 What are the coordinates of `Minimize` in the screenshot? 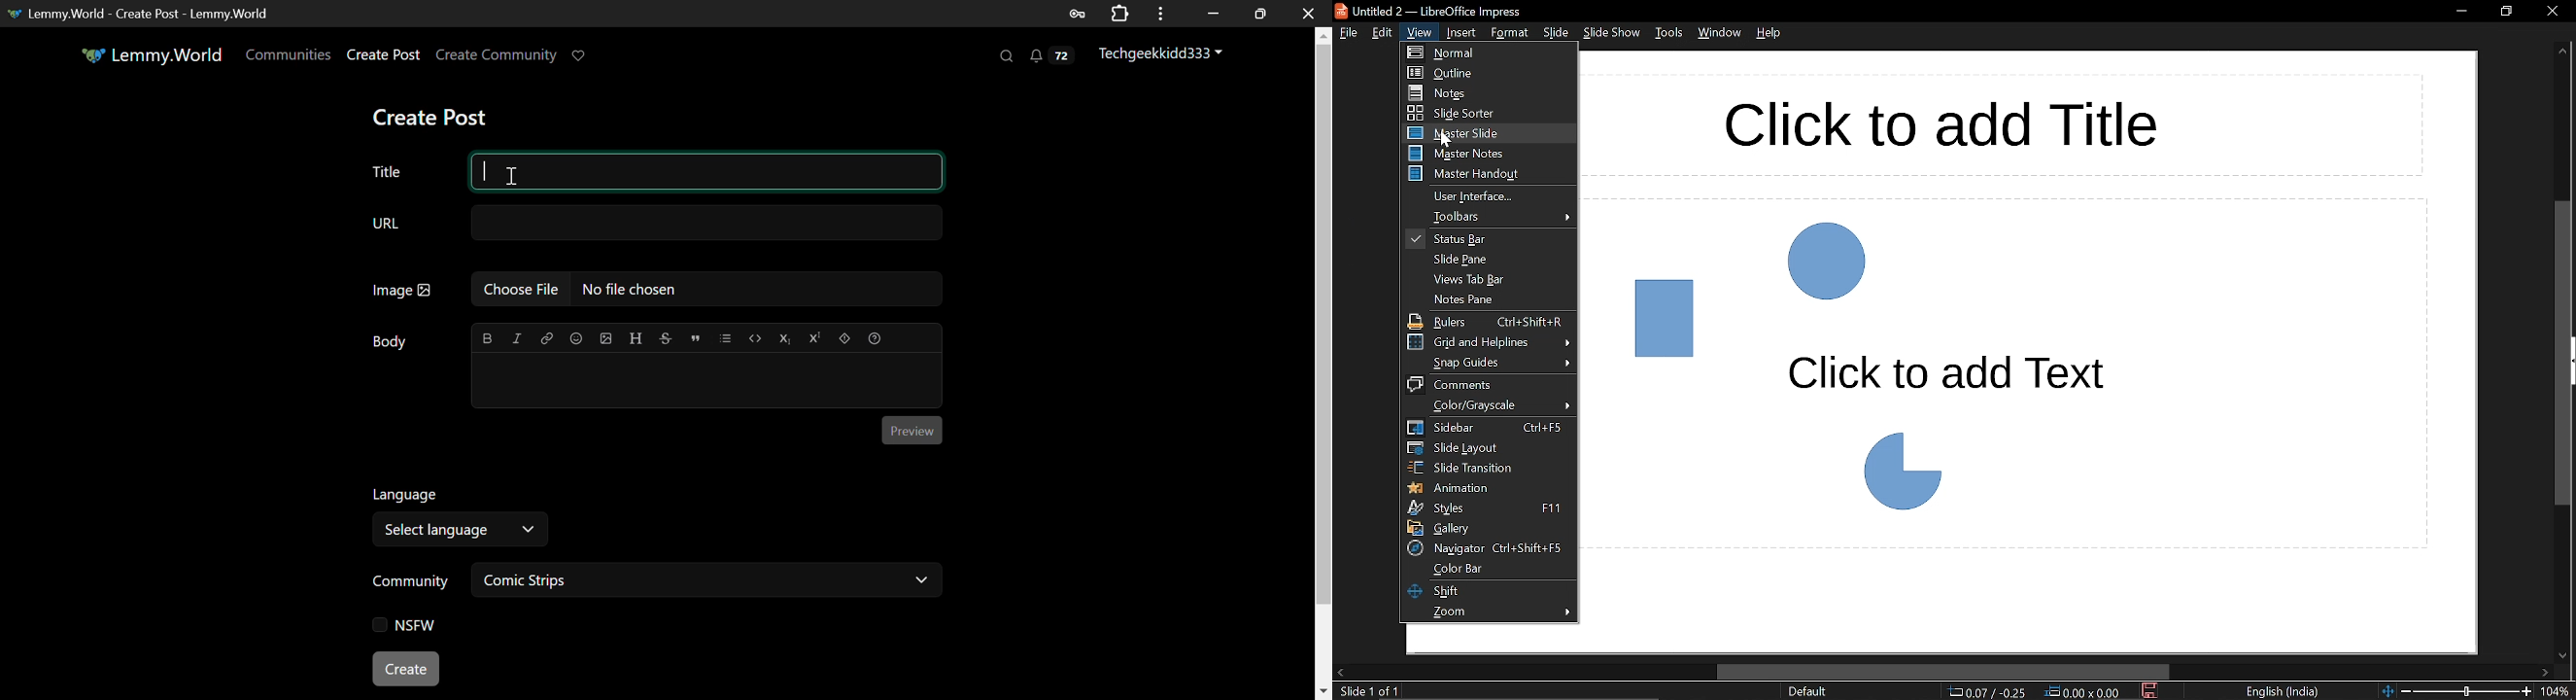 It's located at (2459, 13).